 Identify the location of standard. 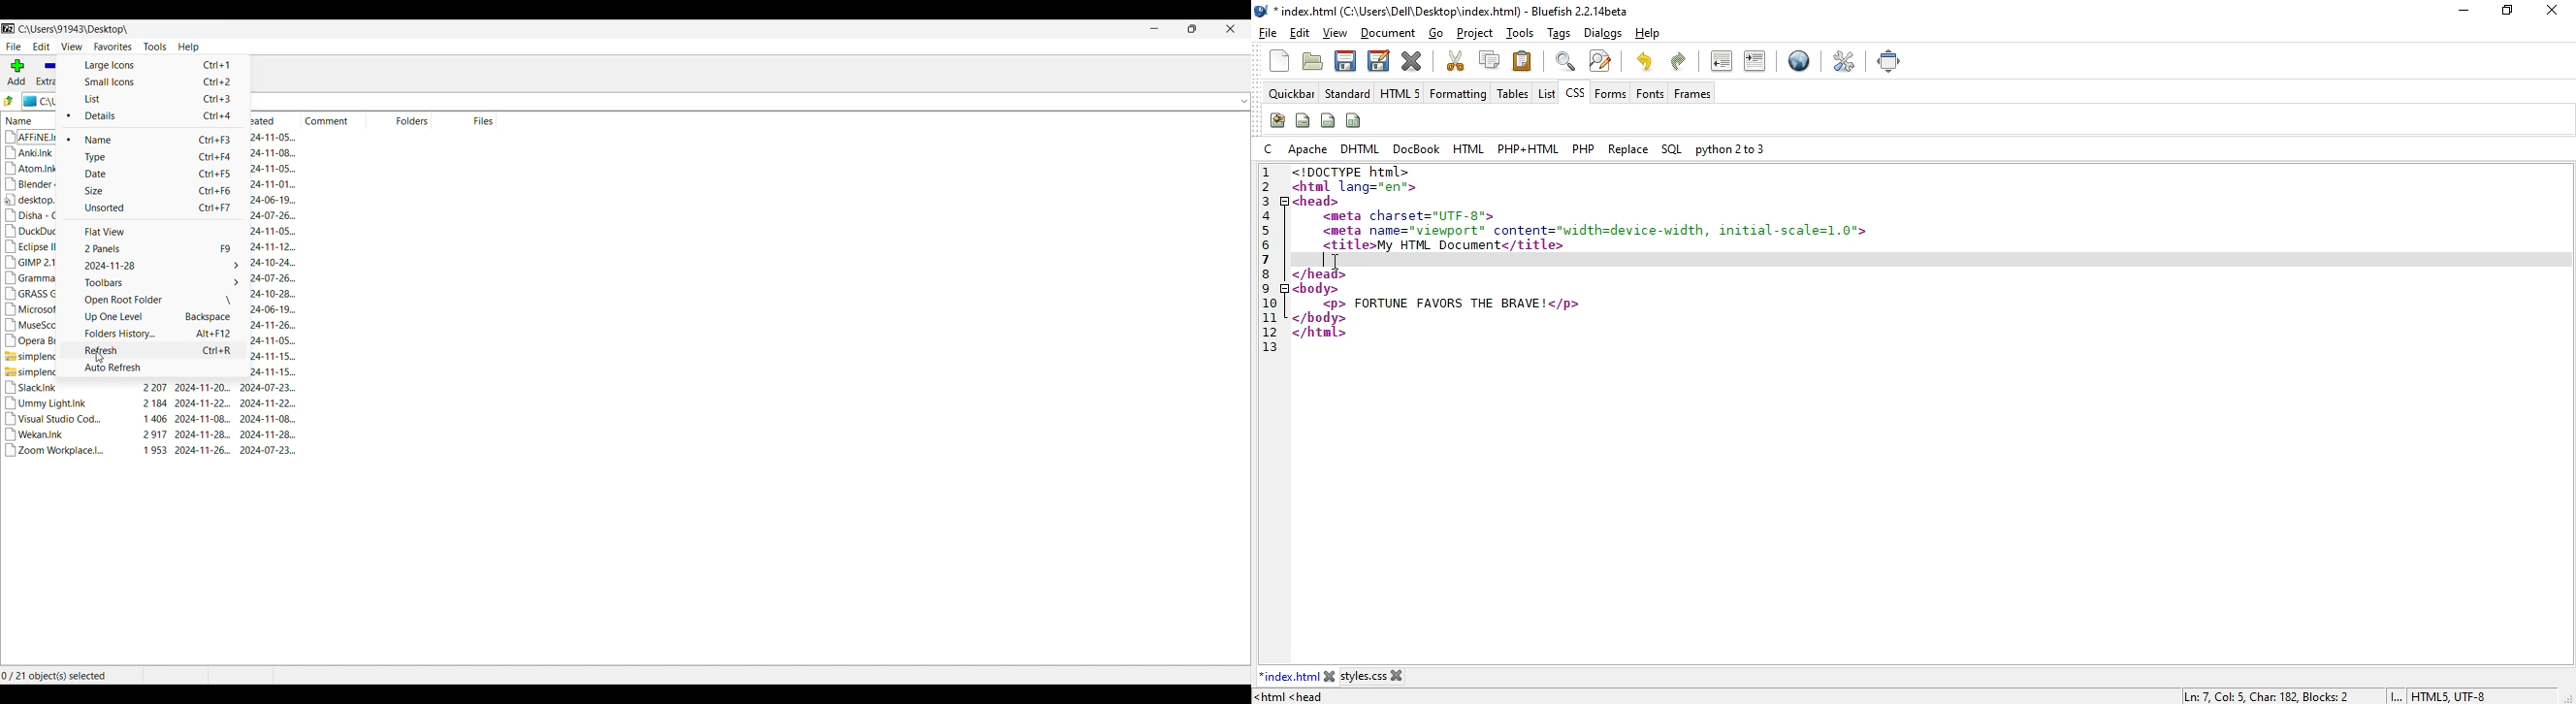
(1348, 94).